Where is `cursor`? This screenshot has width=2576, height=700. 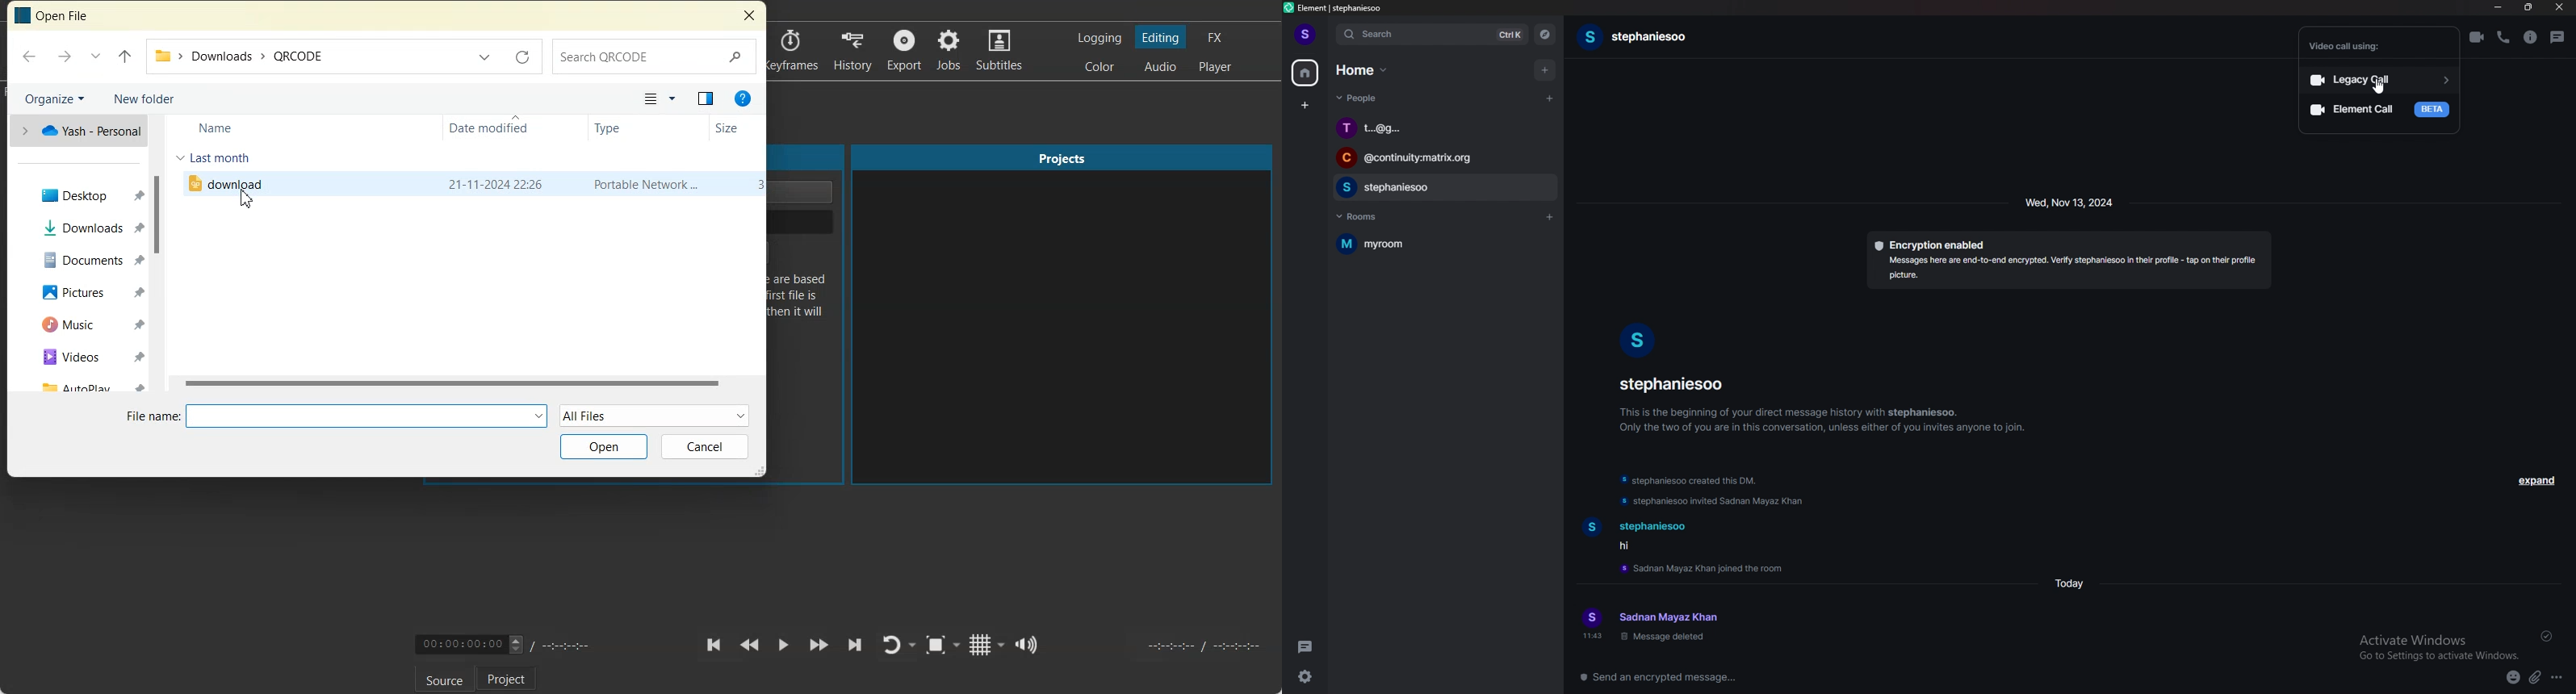 cursor is located at coordinates (2380, 91).